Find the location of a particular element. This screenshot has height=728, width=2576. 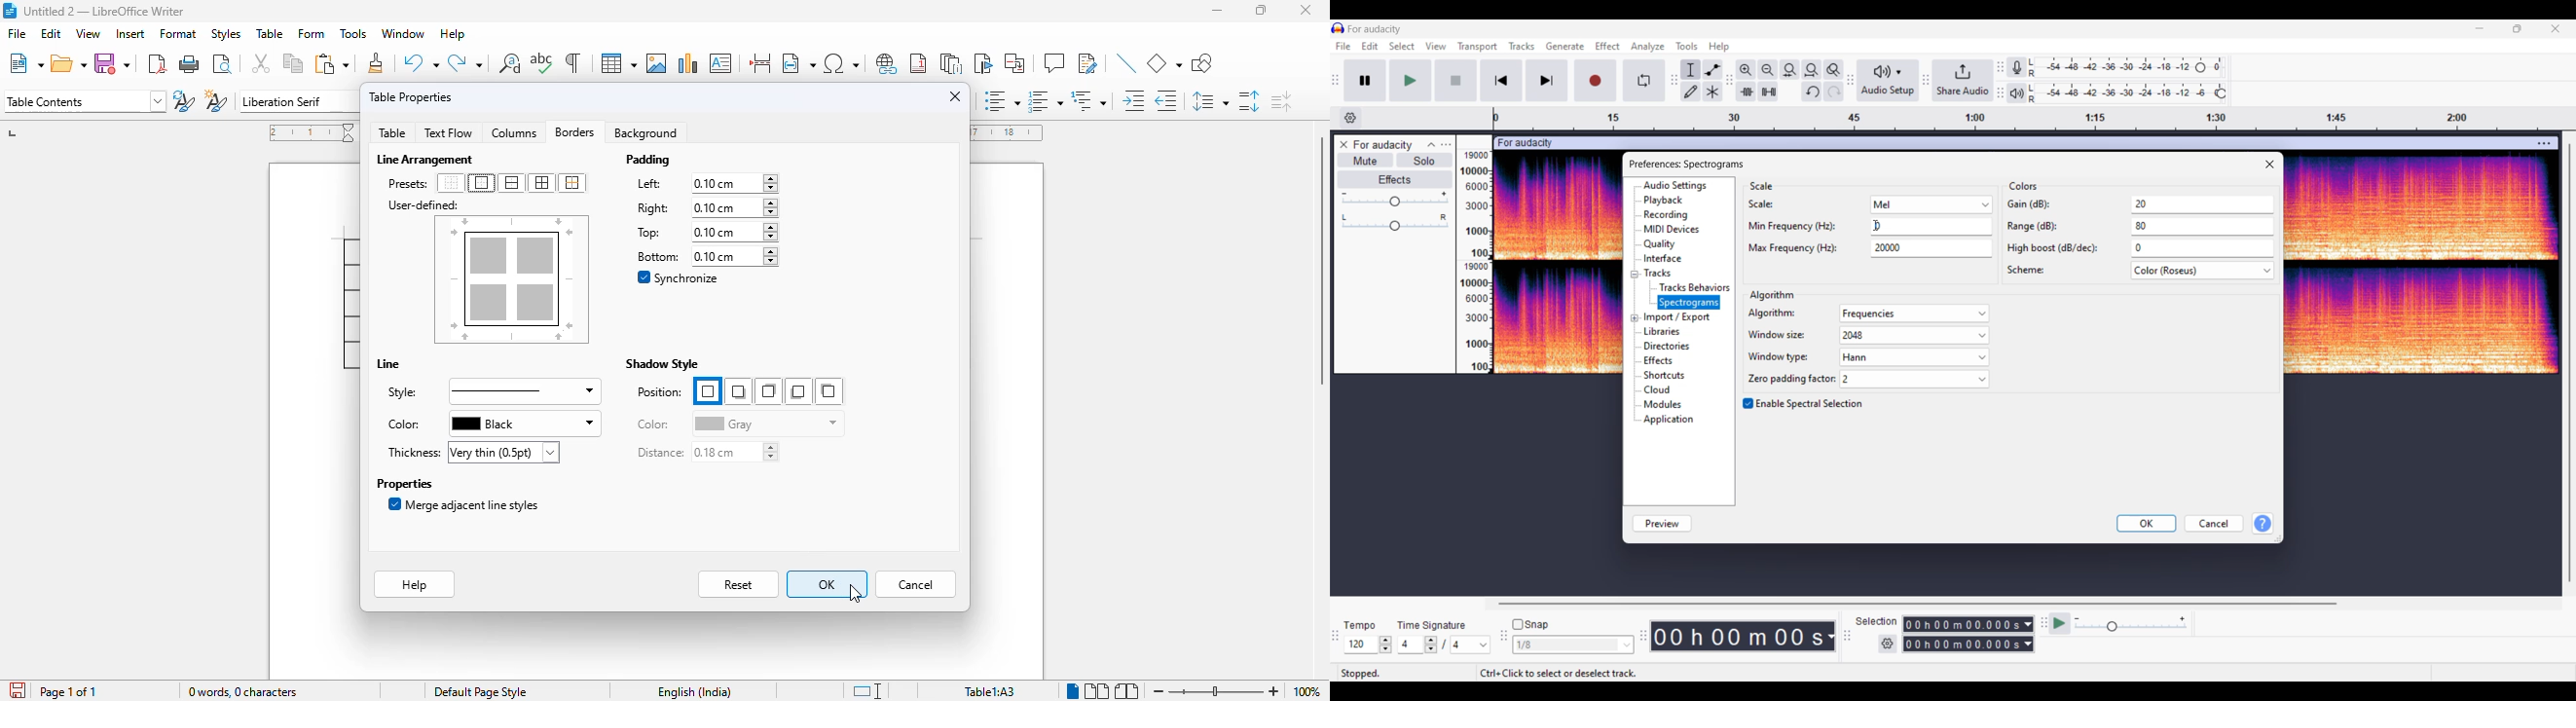

Enable looping is located at coordinates (1644, 80).